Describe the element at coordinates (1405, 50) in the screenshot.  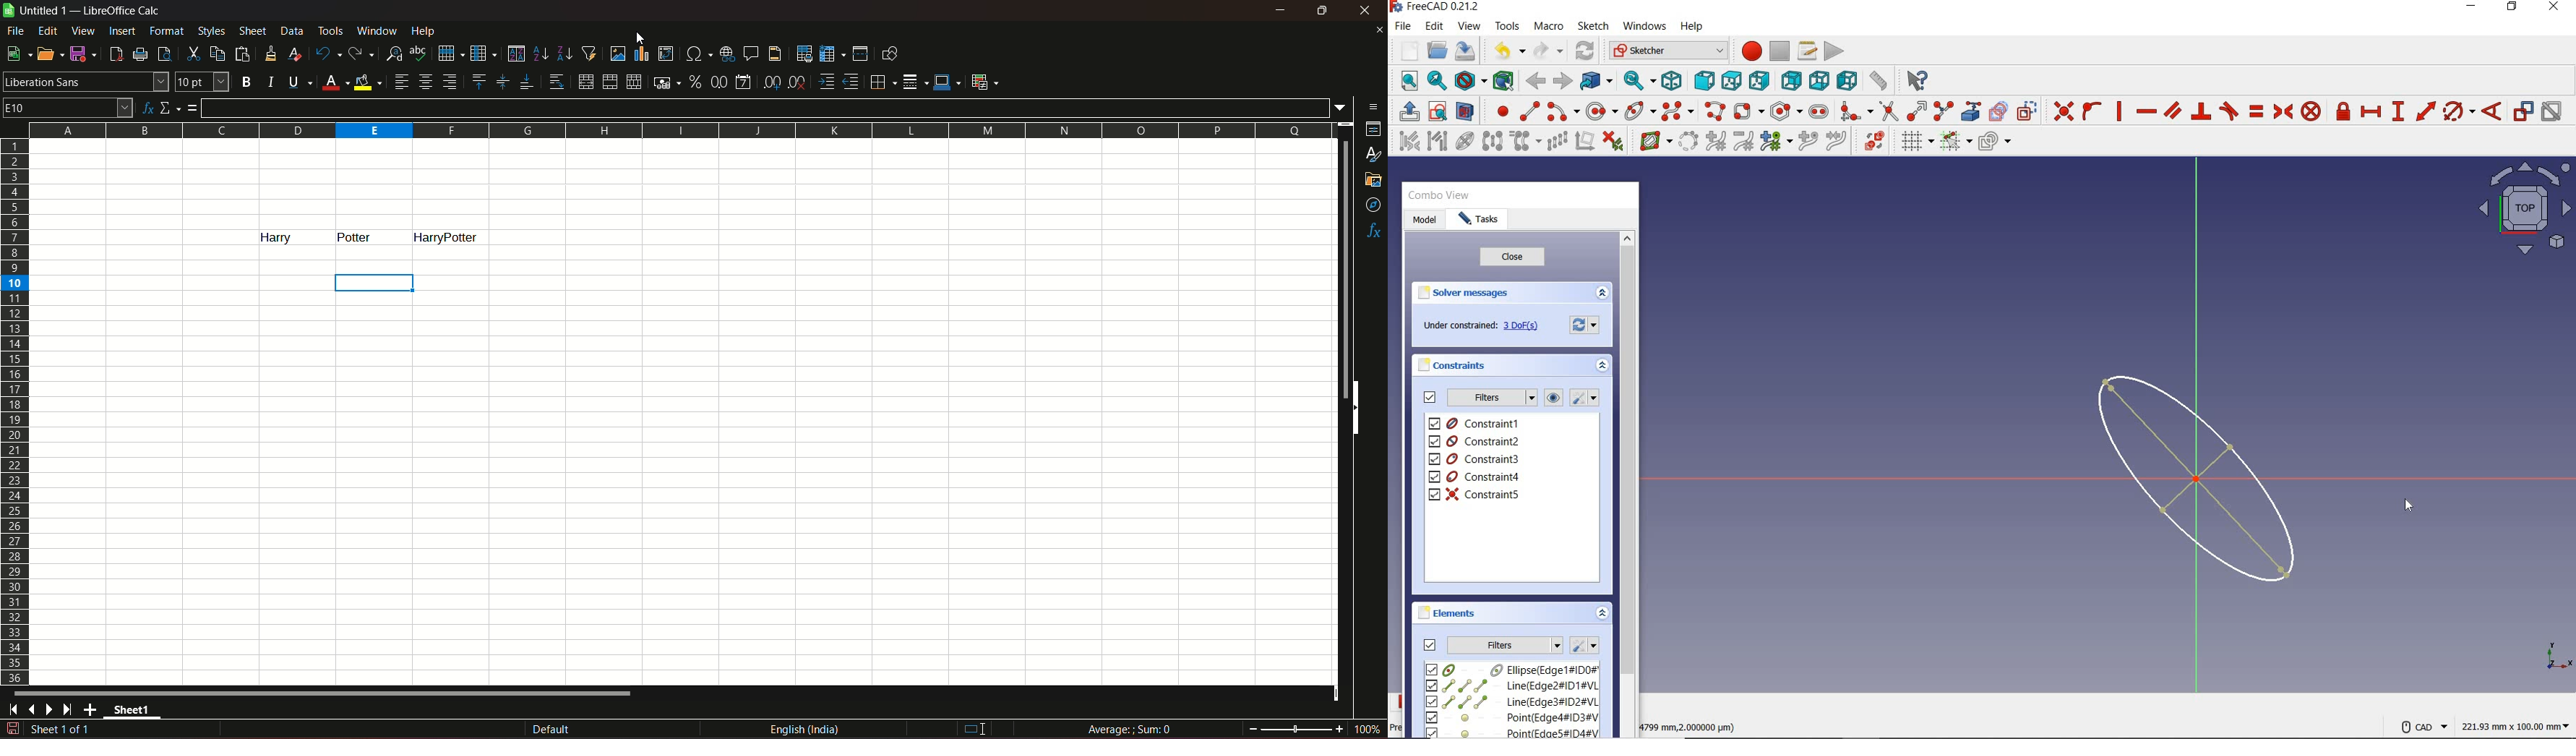
I see `new` at that location.